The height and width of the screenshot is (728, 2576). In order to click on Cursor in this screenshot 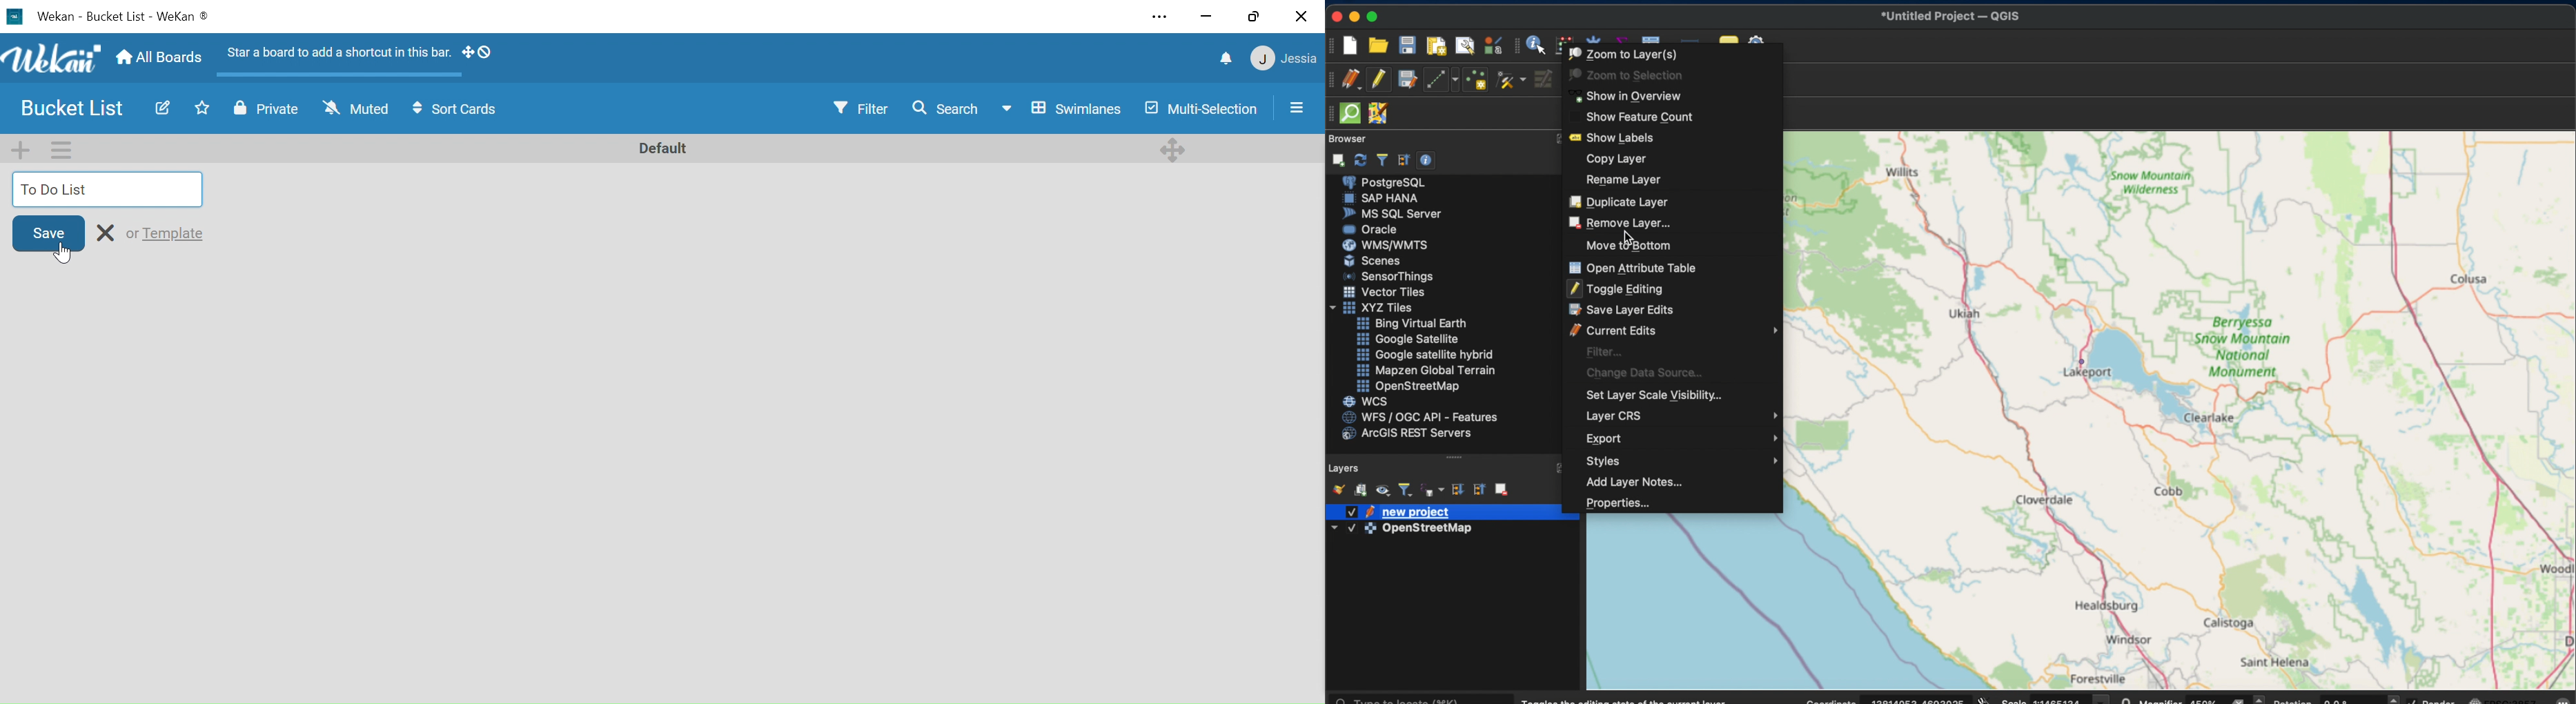, I will do `click(66, 253)`.